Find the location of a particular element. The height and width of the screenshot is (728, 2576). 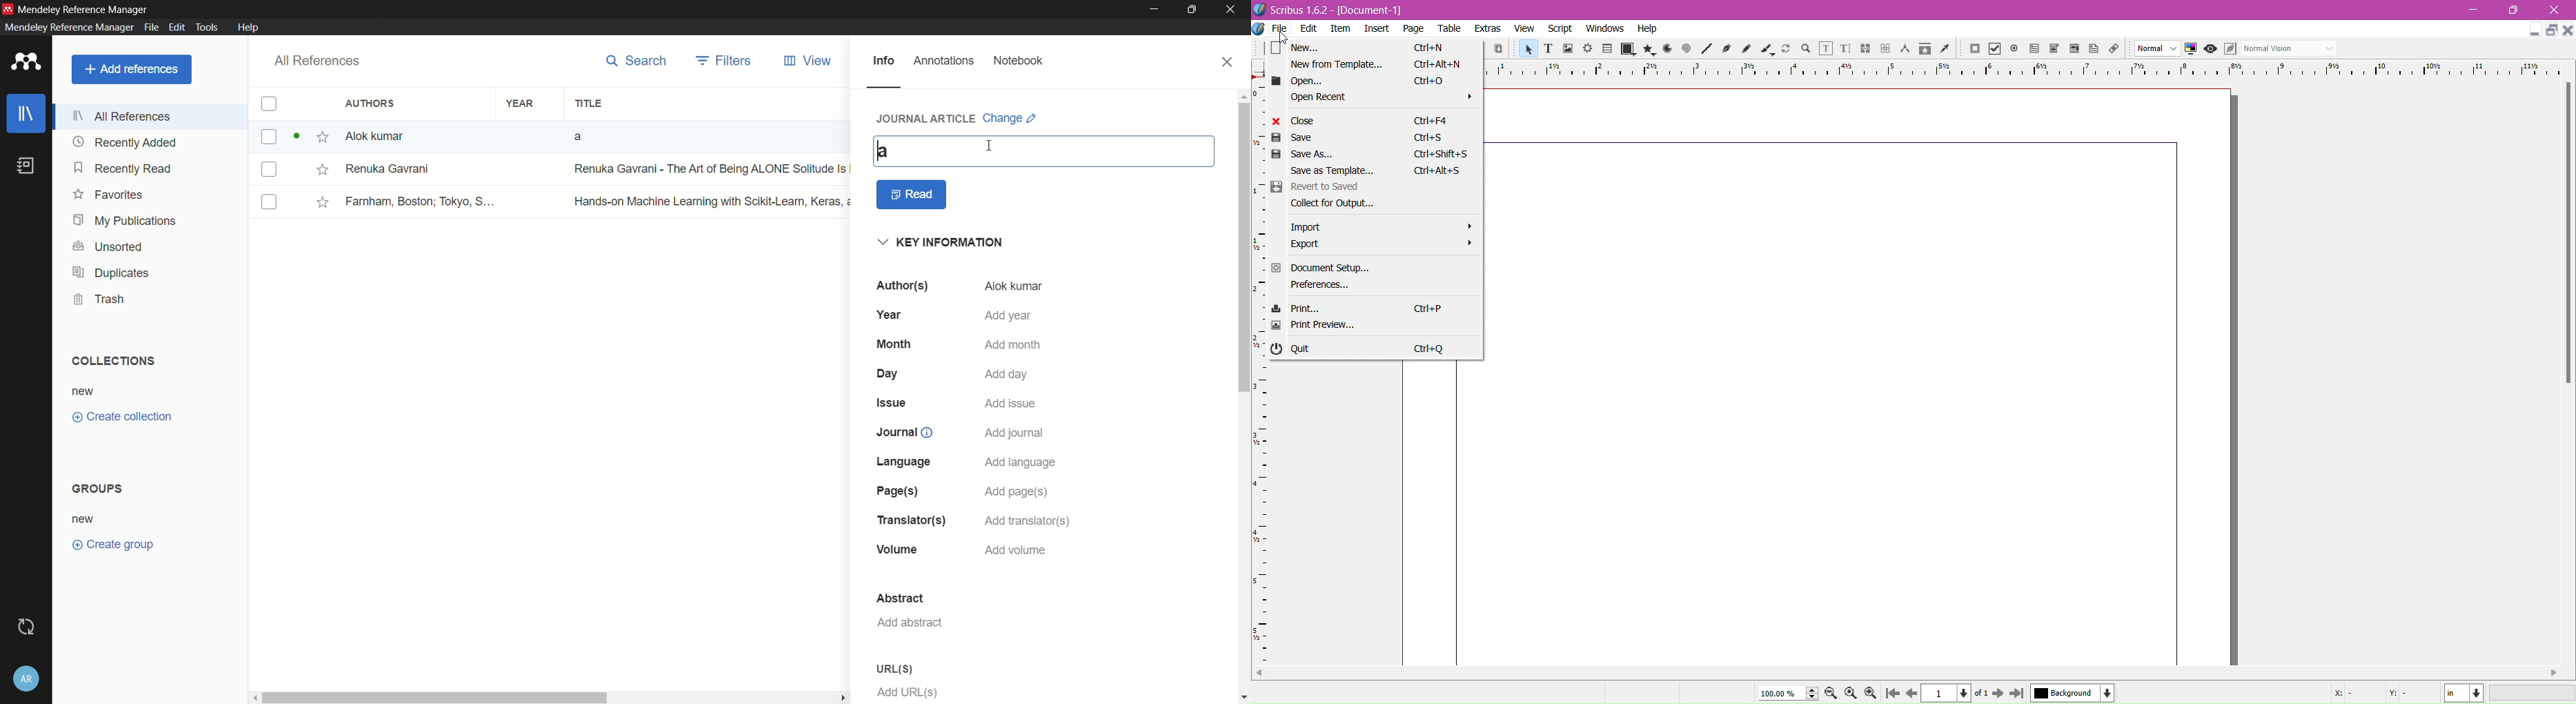

book is located at coordinates (29, 166).